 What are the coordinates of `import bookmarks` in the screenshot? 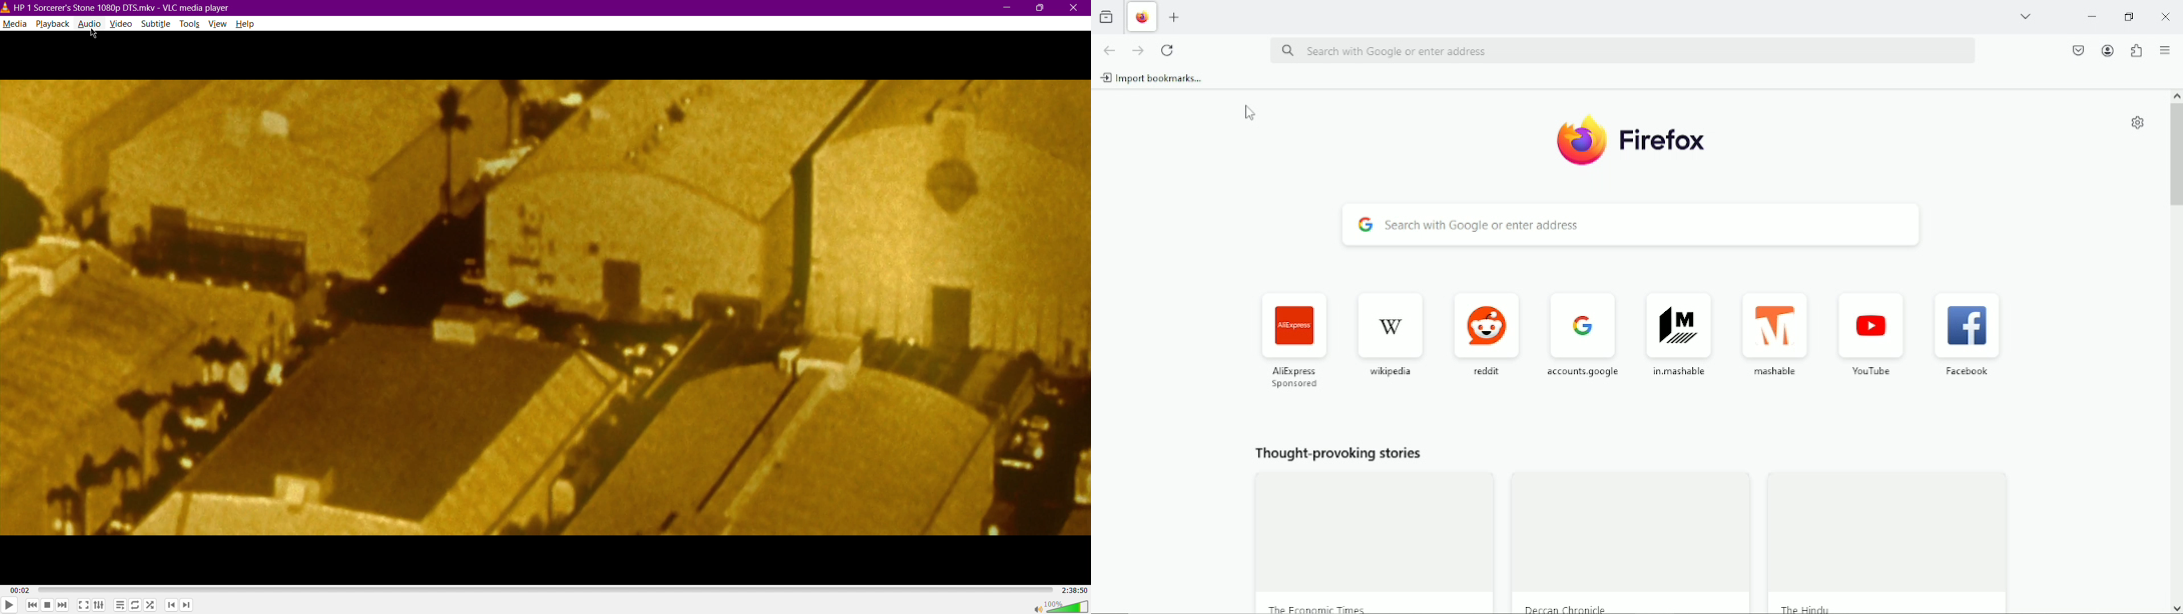 It's located at (1155, 77).